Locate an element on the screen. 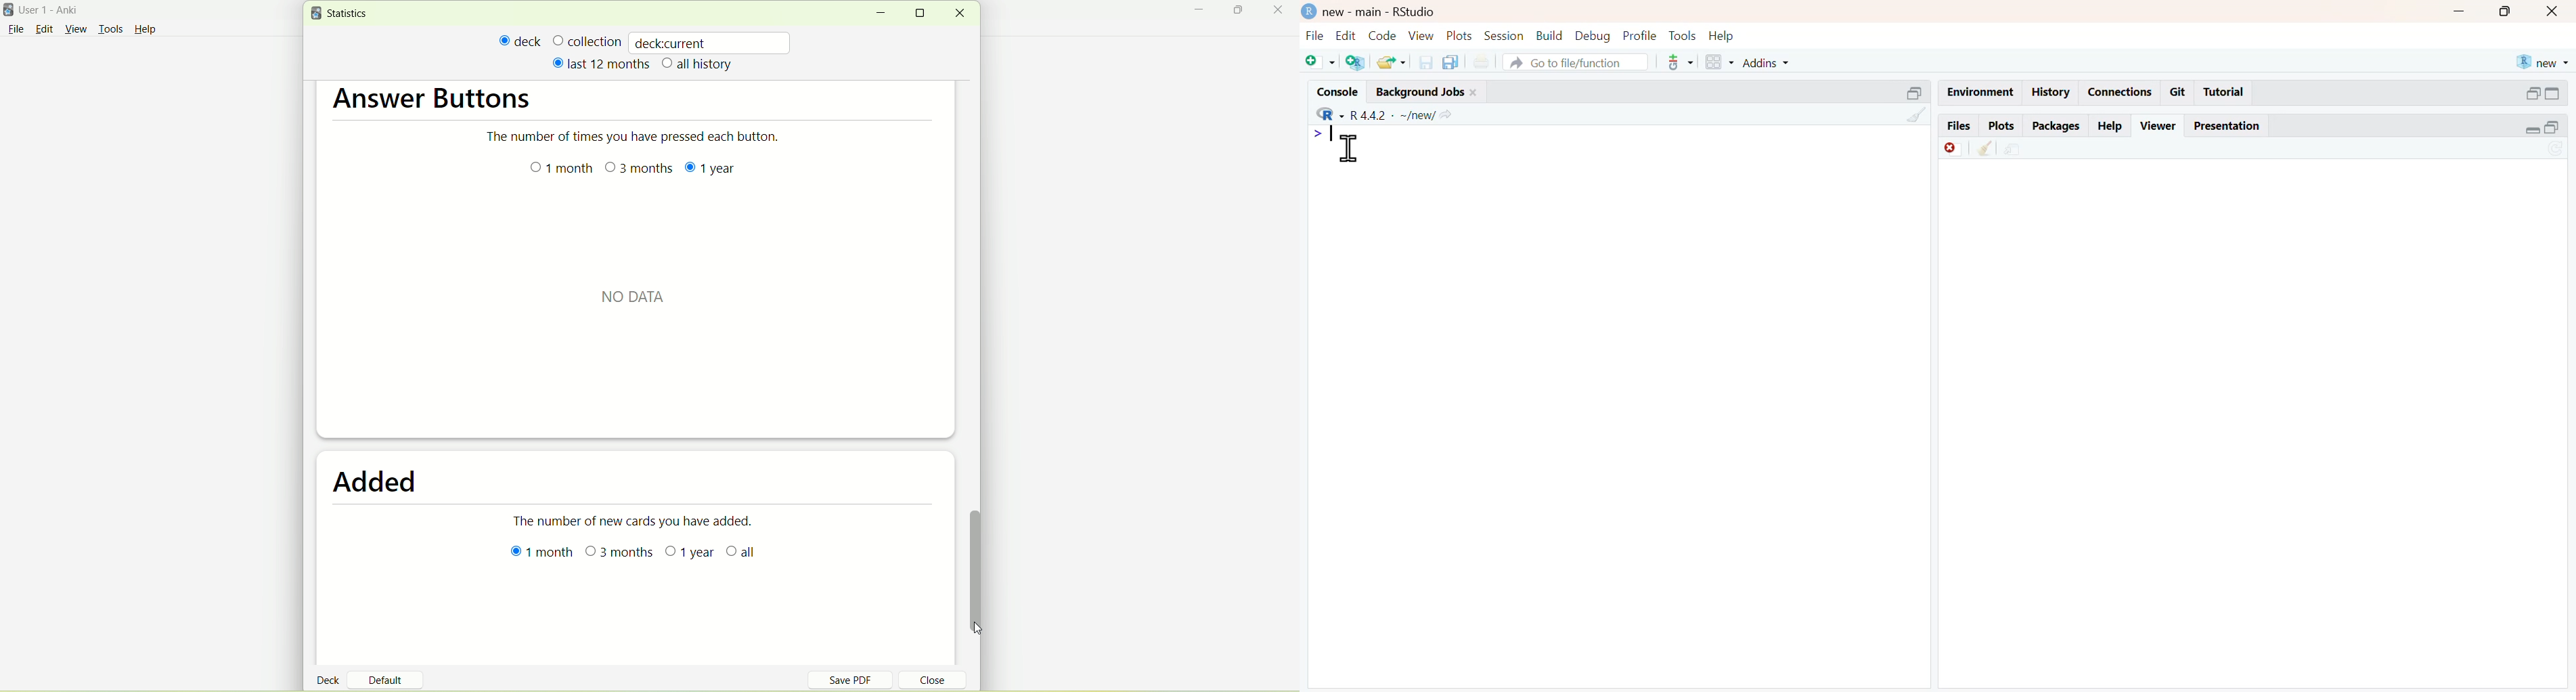 The image size is (2576, 700). User 1- Anki is located at coordinates (58, 12).